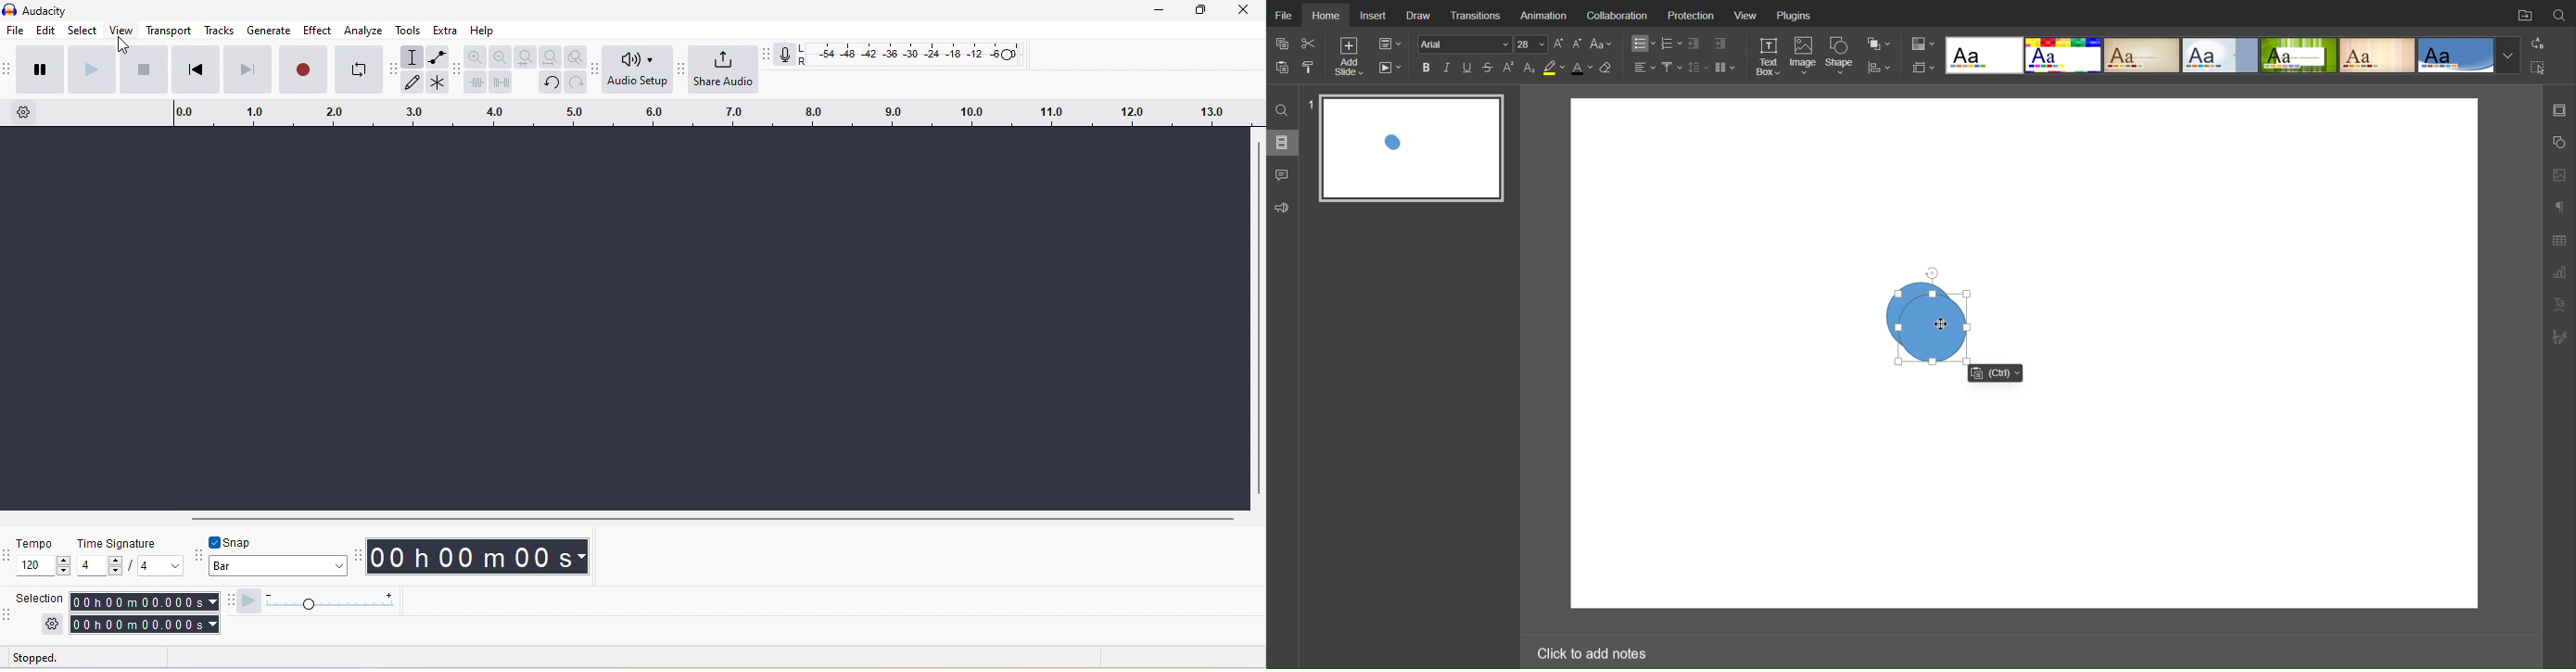 This screenshot has height=672, width=2576. I want to click on zoom in, so click(476, 56).